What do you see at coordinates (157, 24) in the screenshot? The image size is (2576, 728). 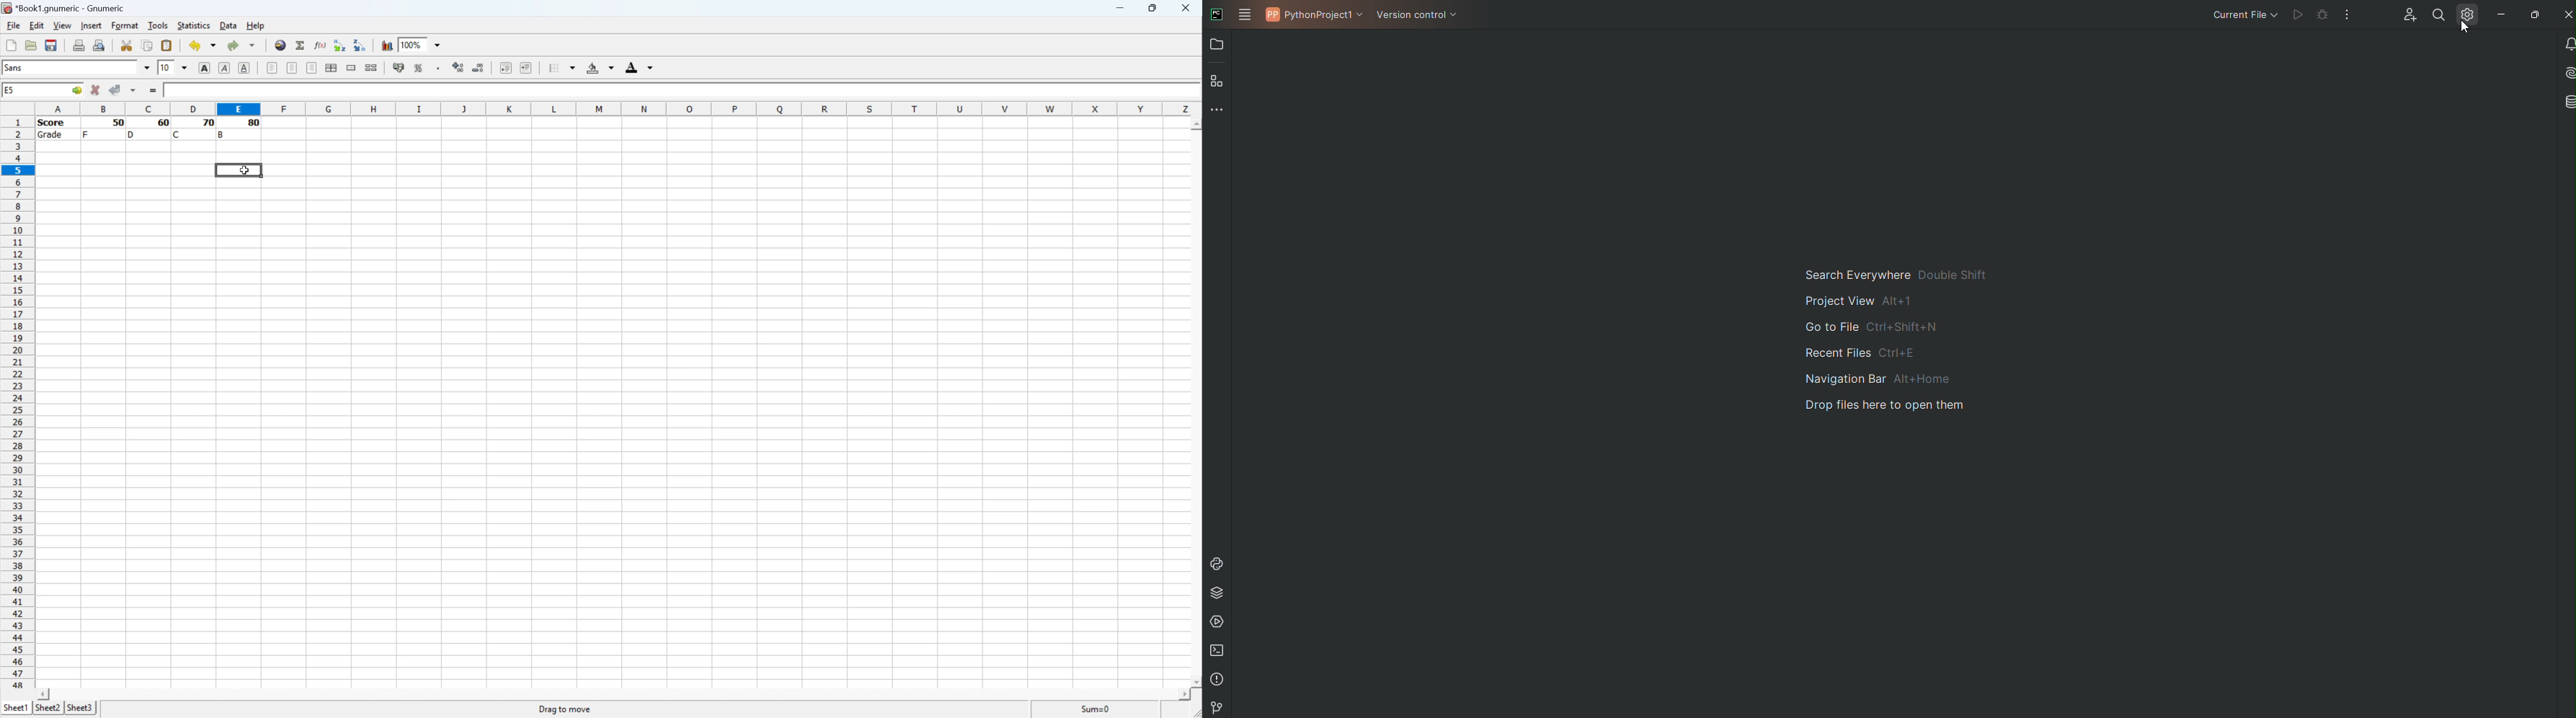 I see `Tools` at bounding box center [157, 24].